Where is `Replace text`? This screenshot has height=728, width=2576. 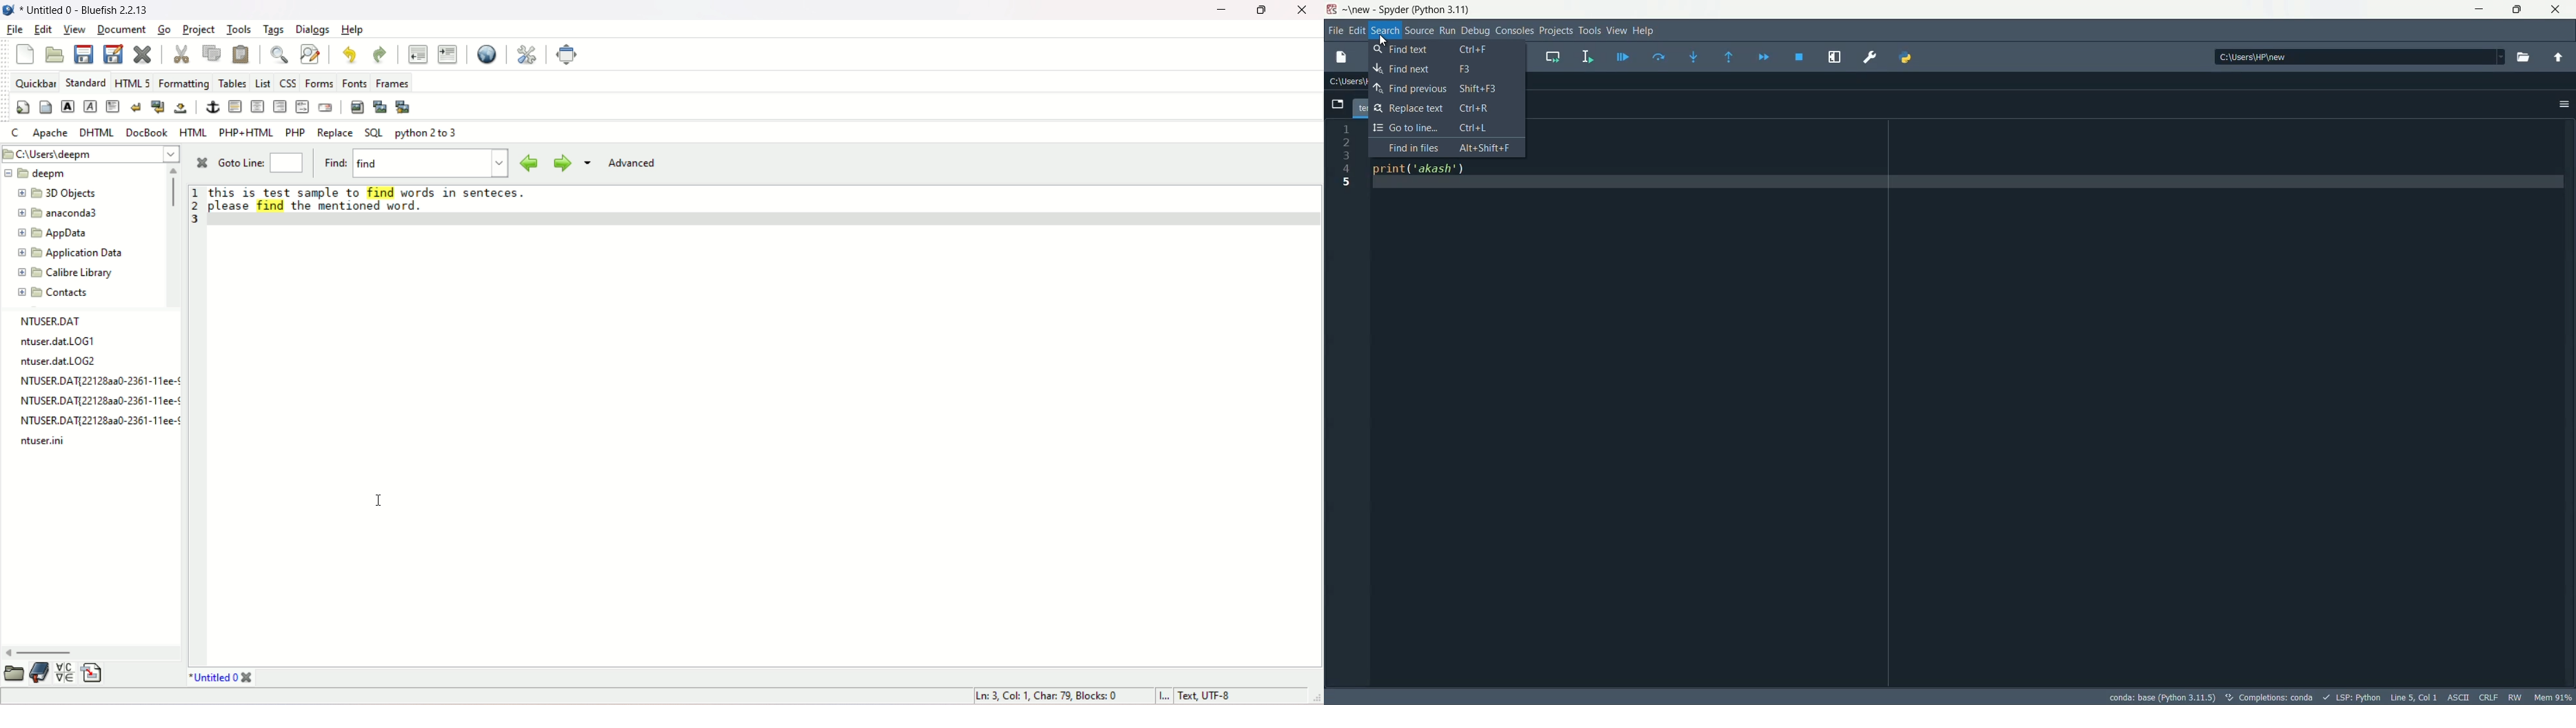
Replace text is located at coordinates (1446, 107).